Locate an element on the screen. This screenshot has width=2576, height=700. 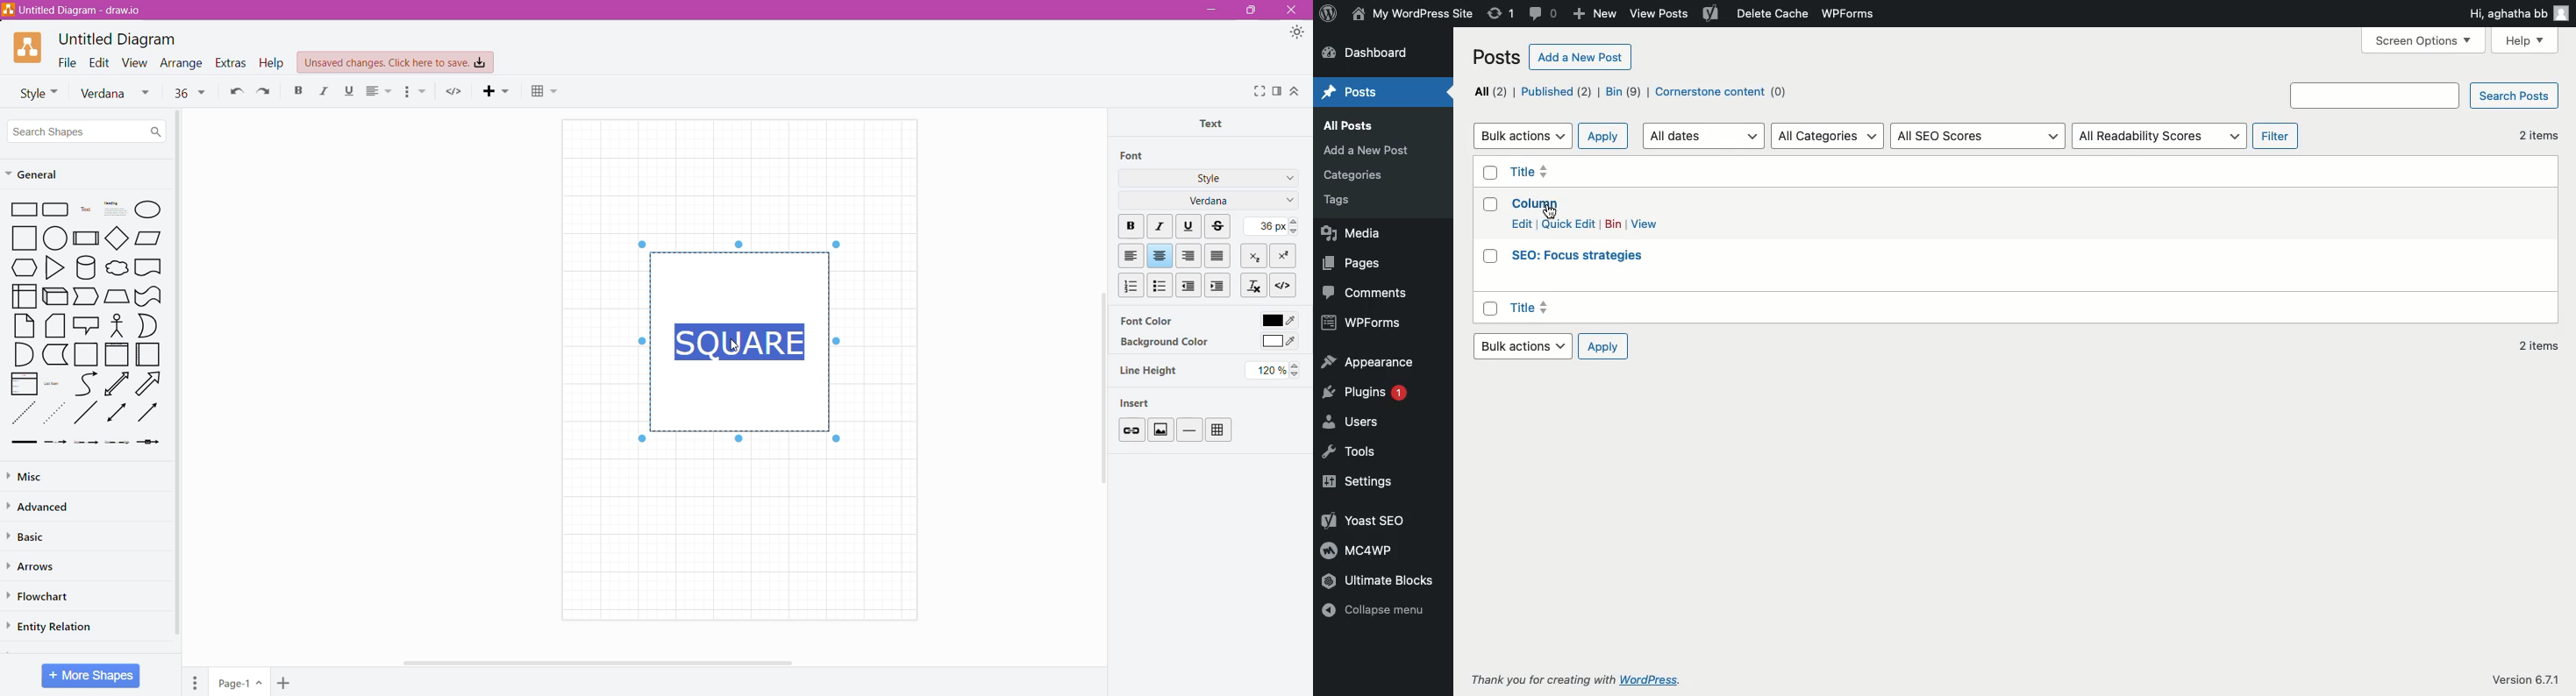
Font Family is located at coordinates (1287, 202).